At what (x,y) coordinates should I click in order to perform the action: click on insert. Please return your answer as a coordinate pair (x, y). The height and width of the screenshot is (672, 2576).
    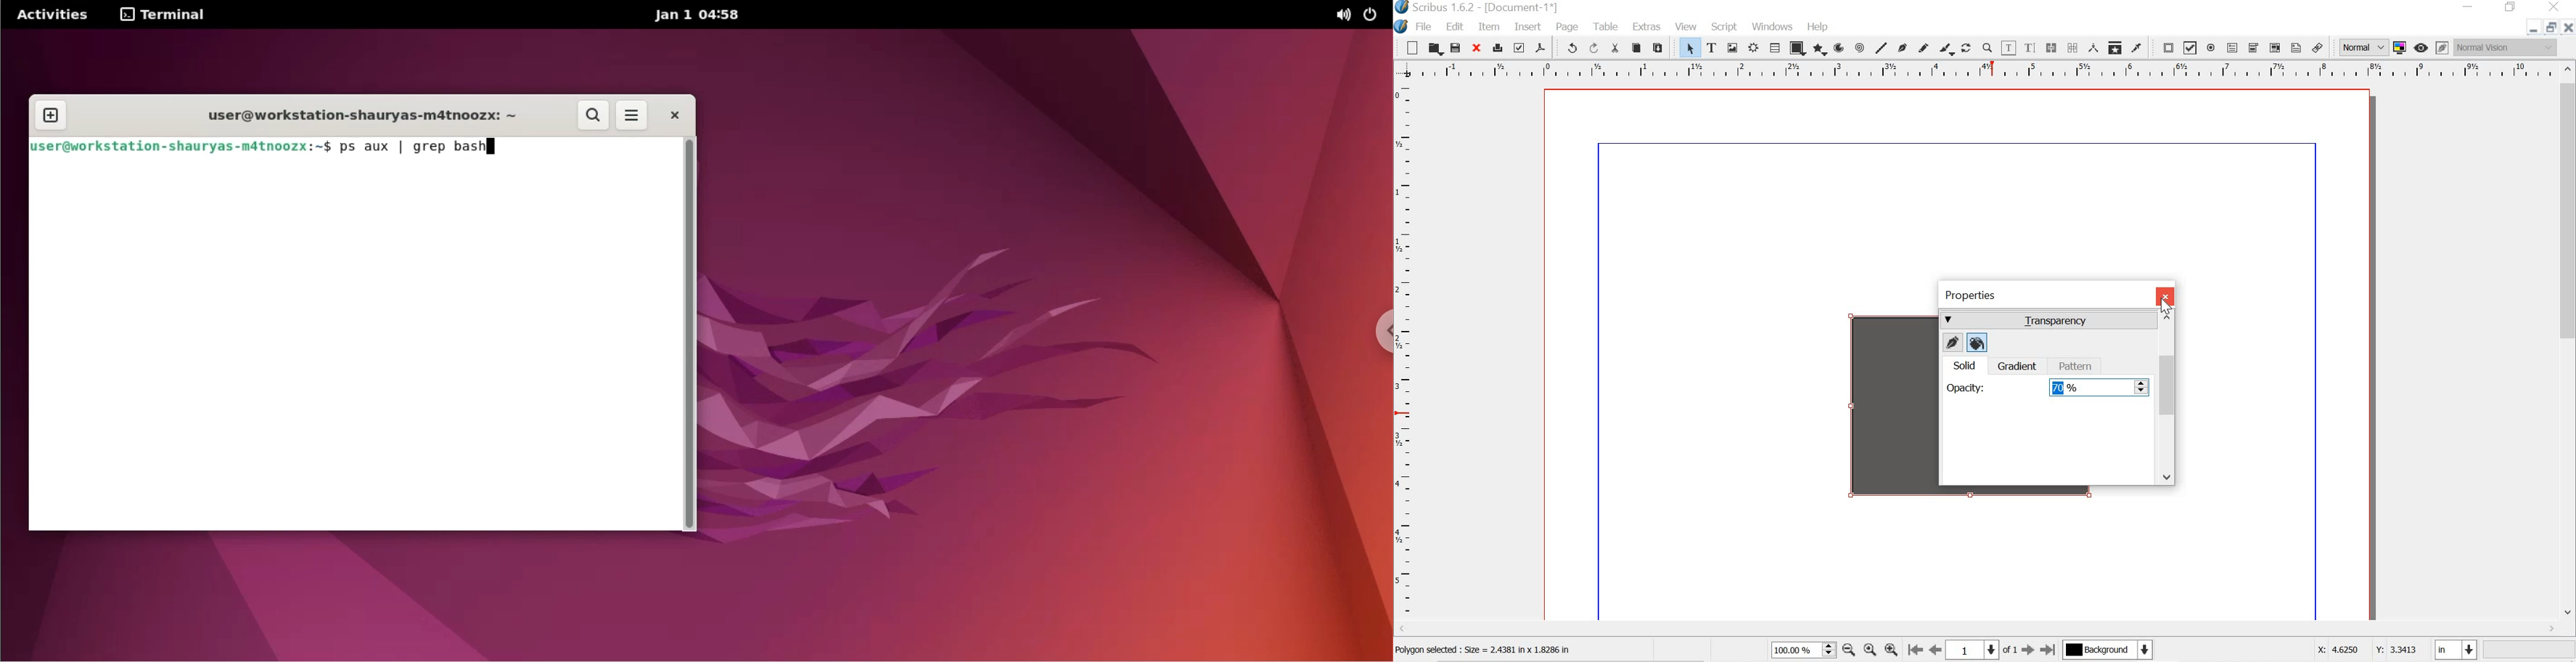
    Looking at the image, I should click on (1527, 27).